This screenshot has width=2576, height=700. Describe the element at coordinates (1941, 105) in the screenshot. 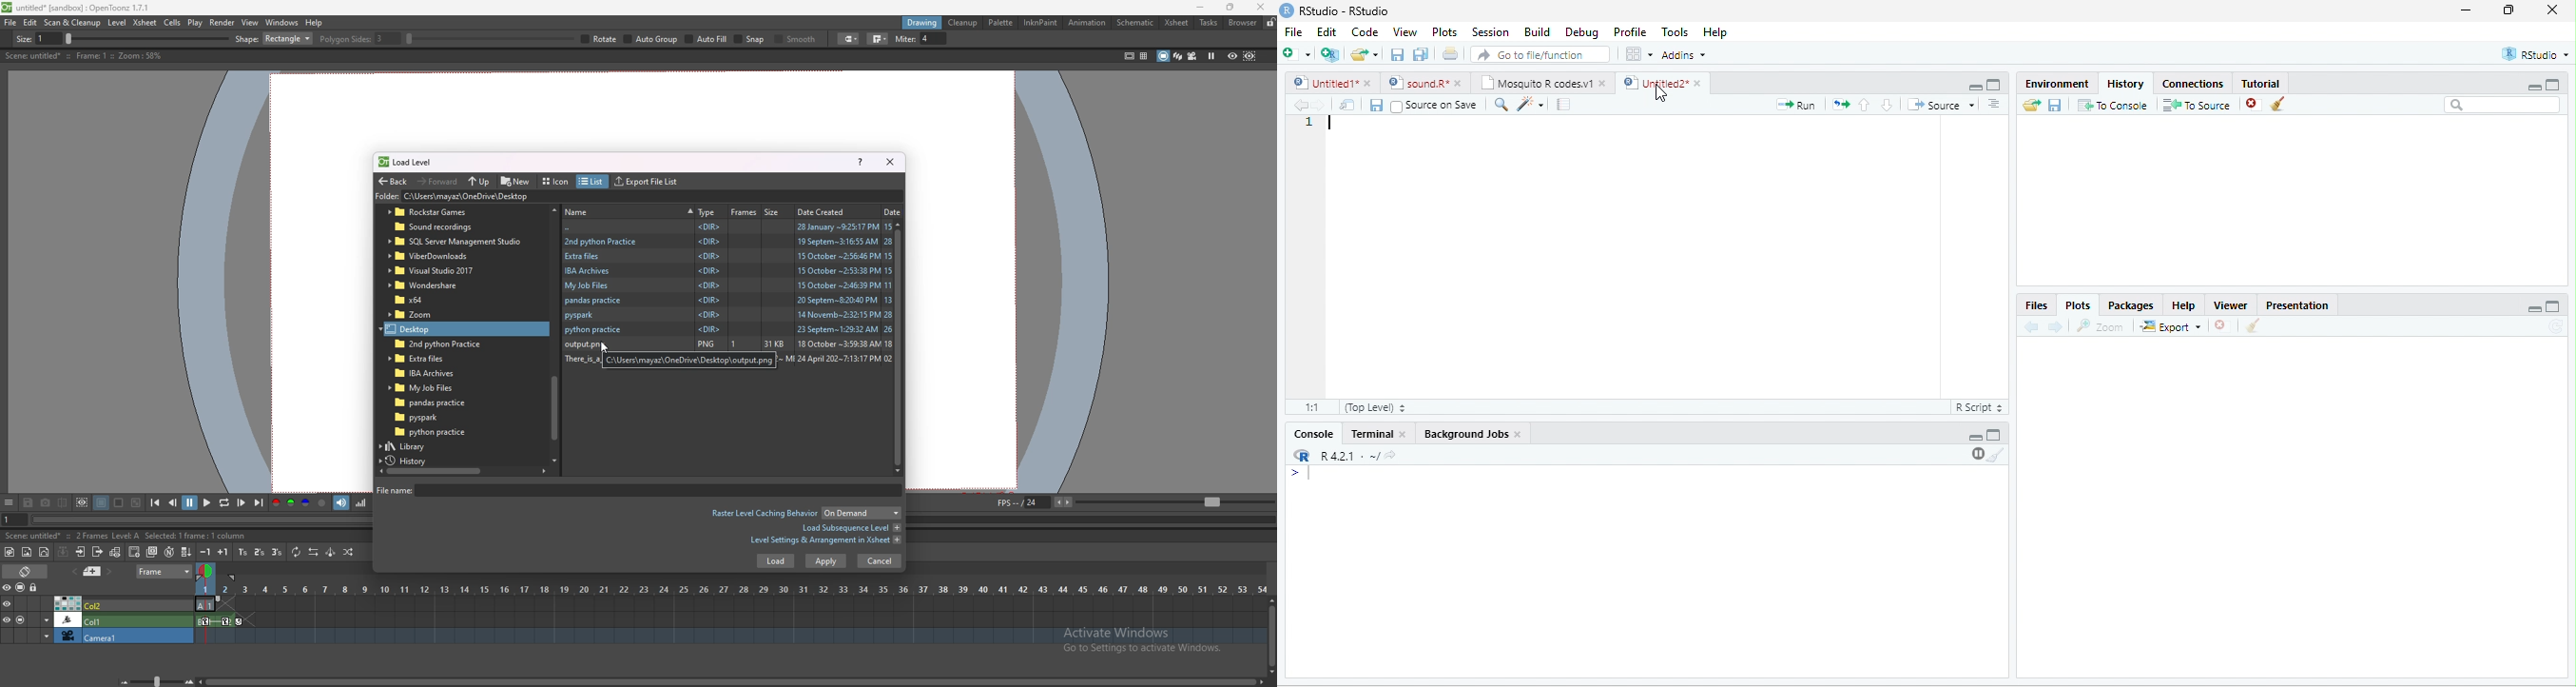

I see `Source` at that location.